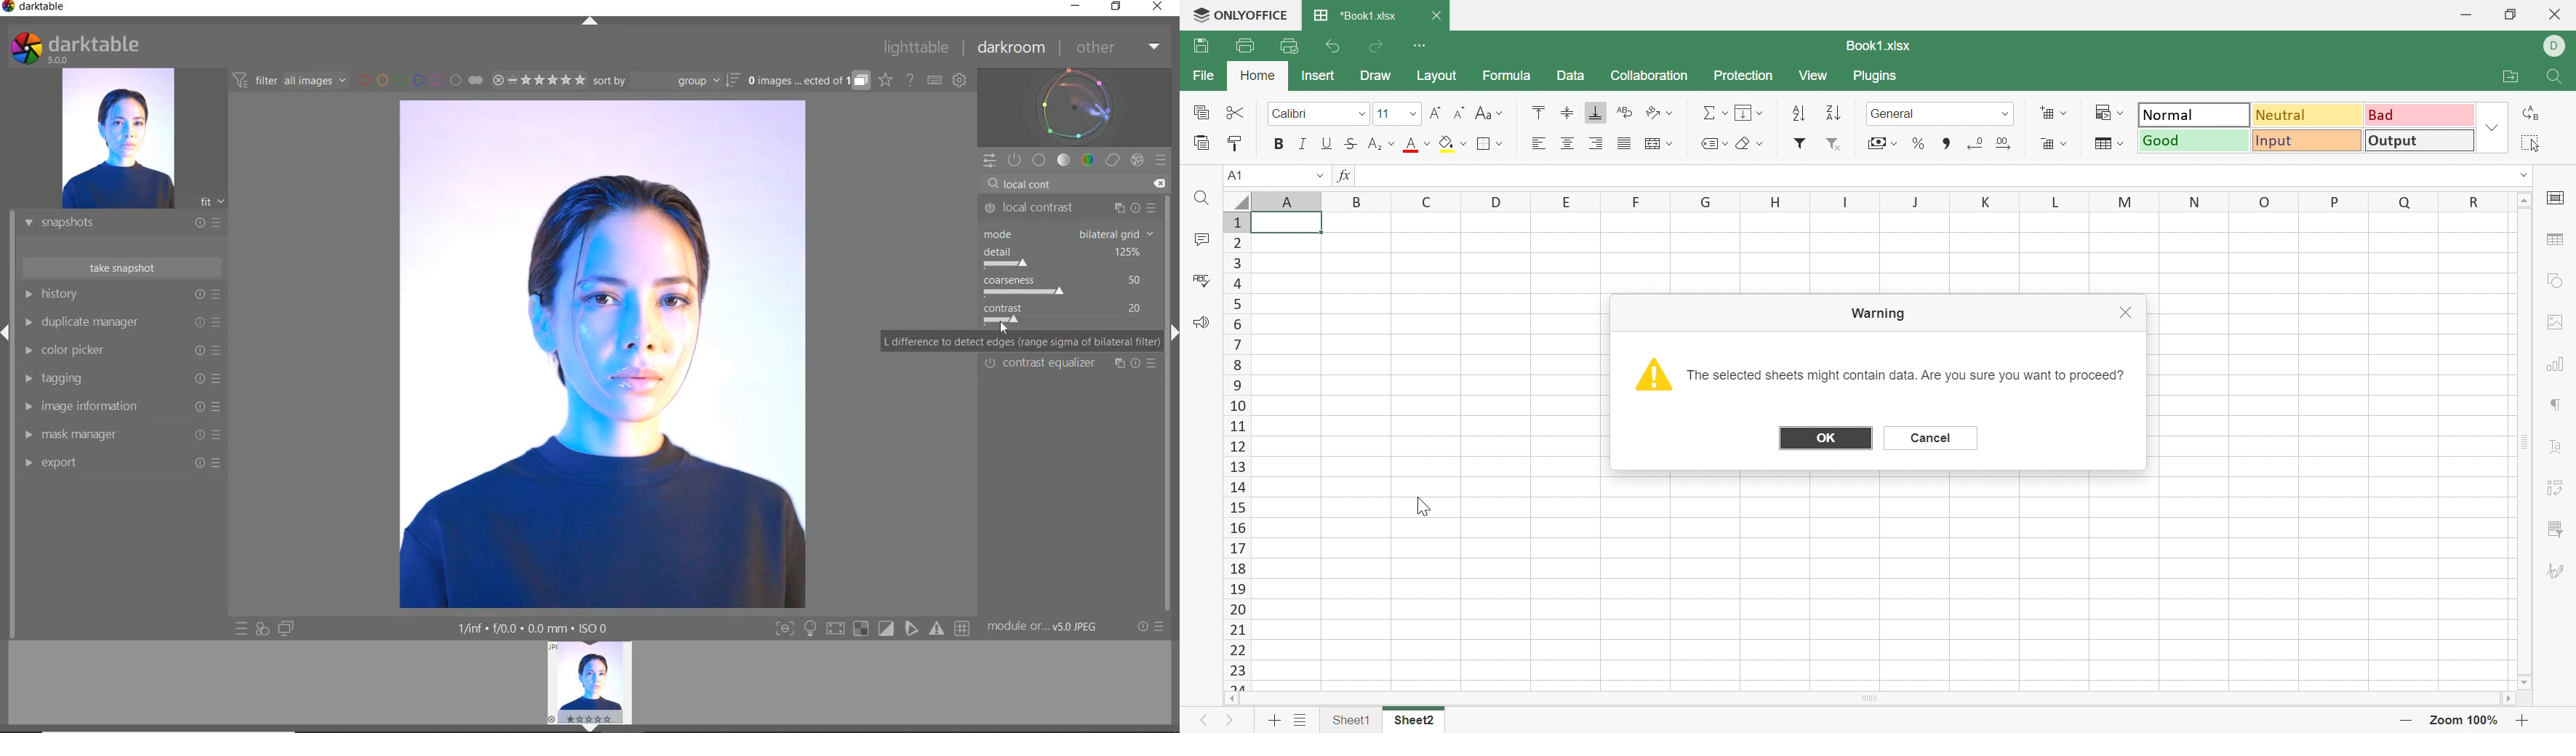 The image size is (2576, 756). Describe the element at coordinates (1869, 698) in the screenshot. I see `Scroll Bar` at that location.